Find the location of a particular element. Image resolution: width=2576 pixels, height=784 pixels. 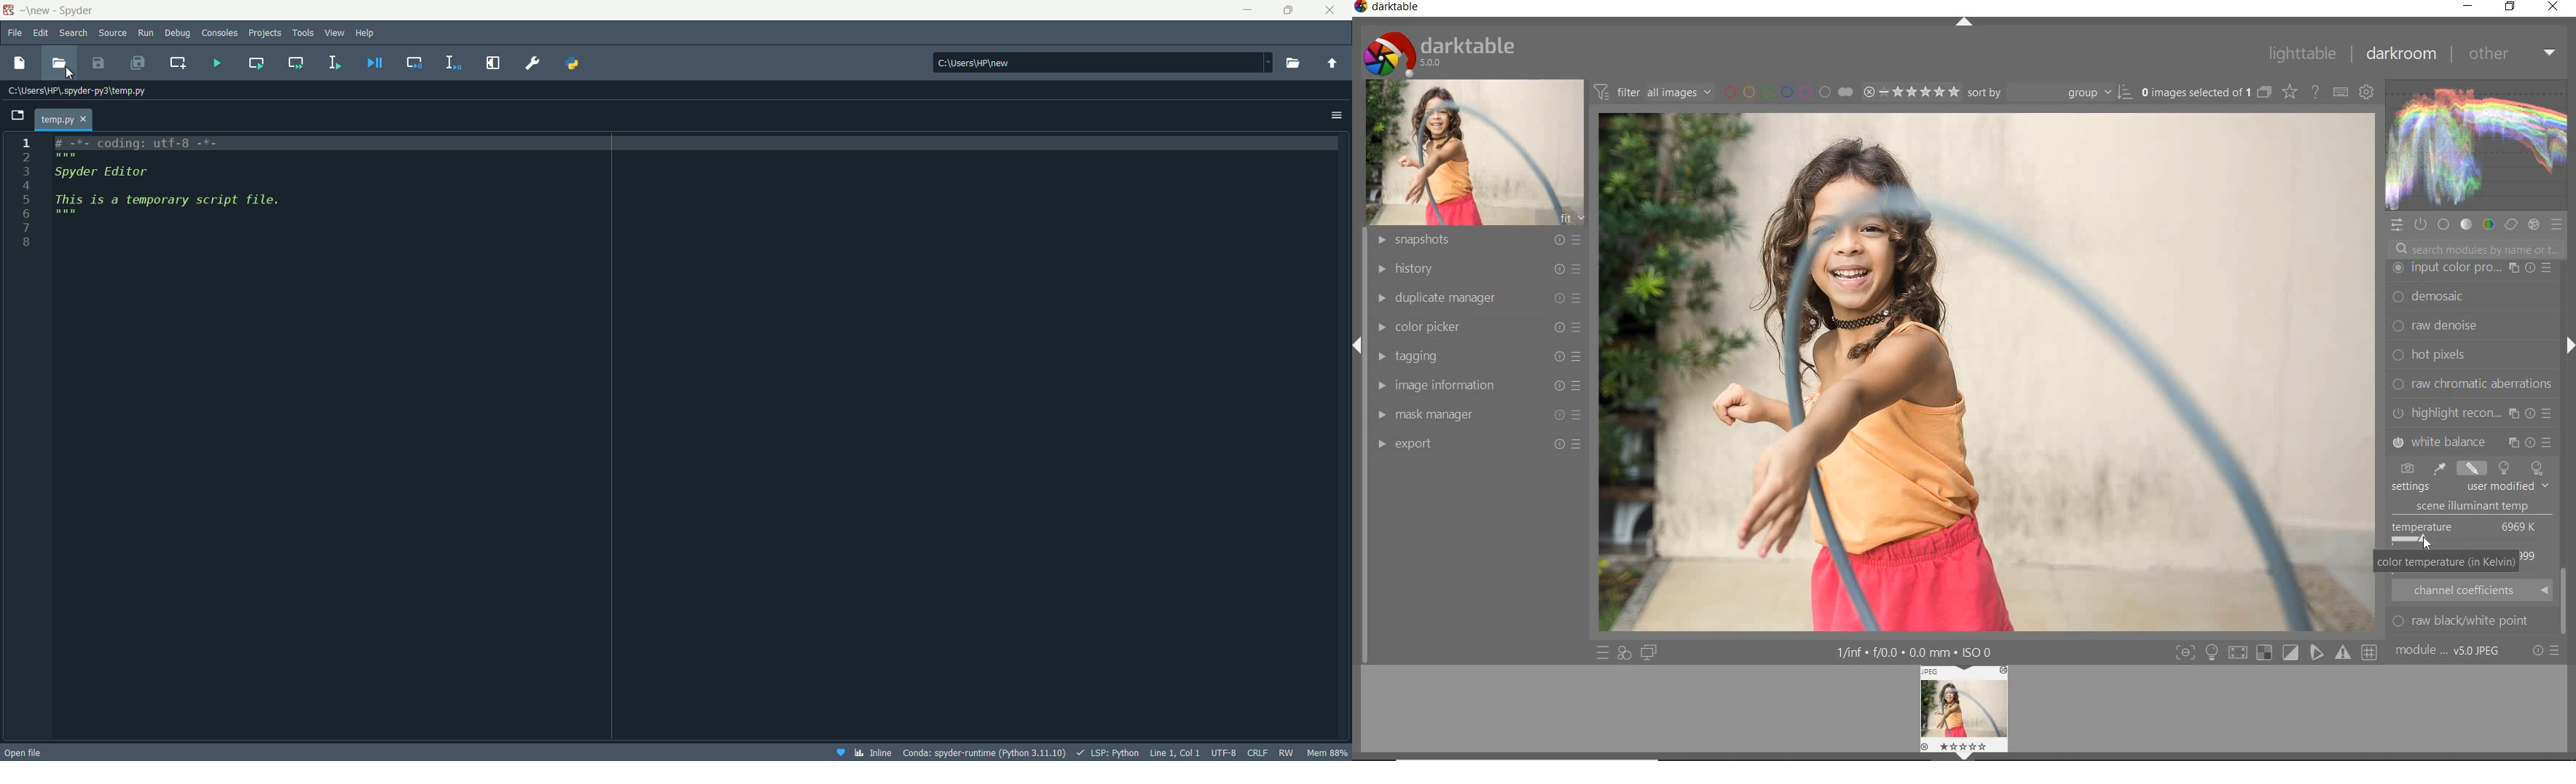

LSP:Python is located at coordinates (1108, 753).